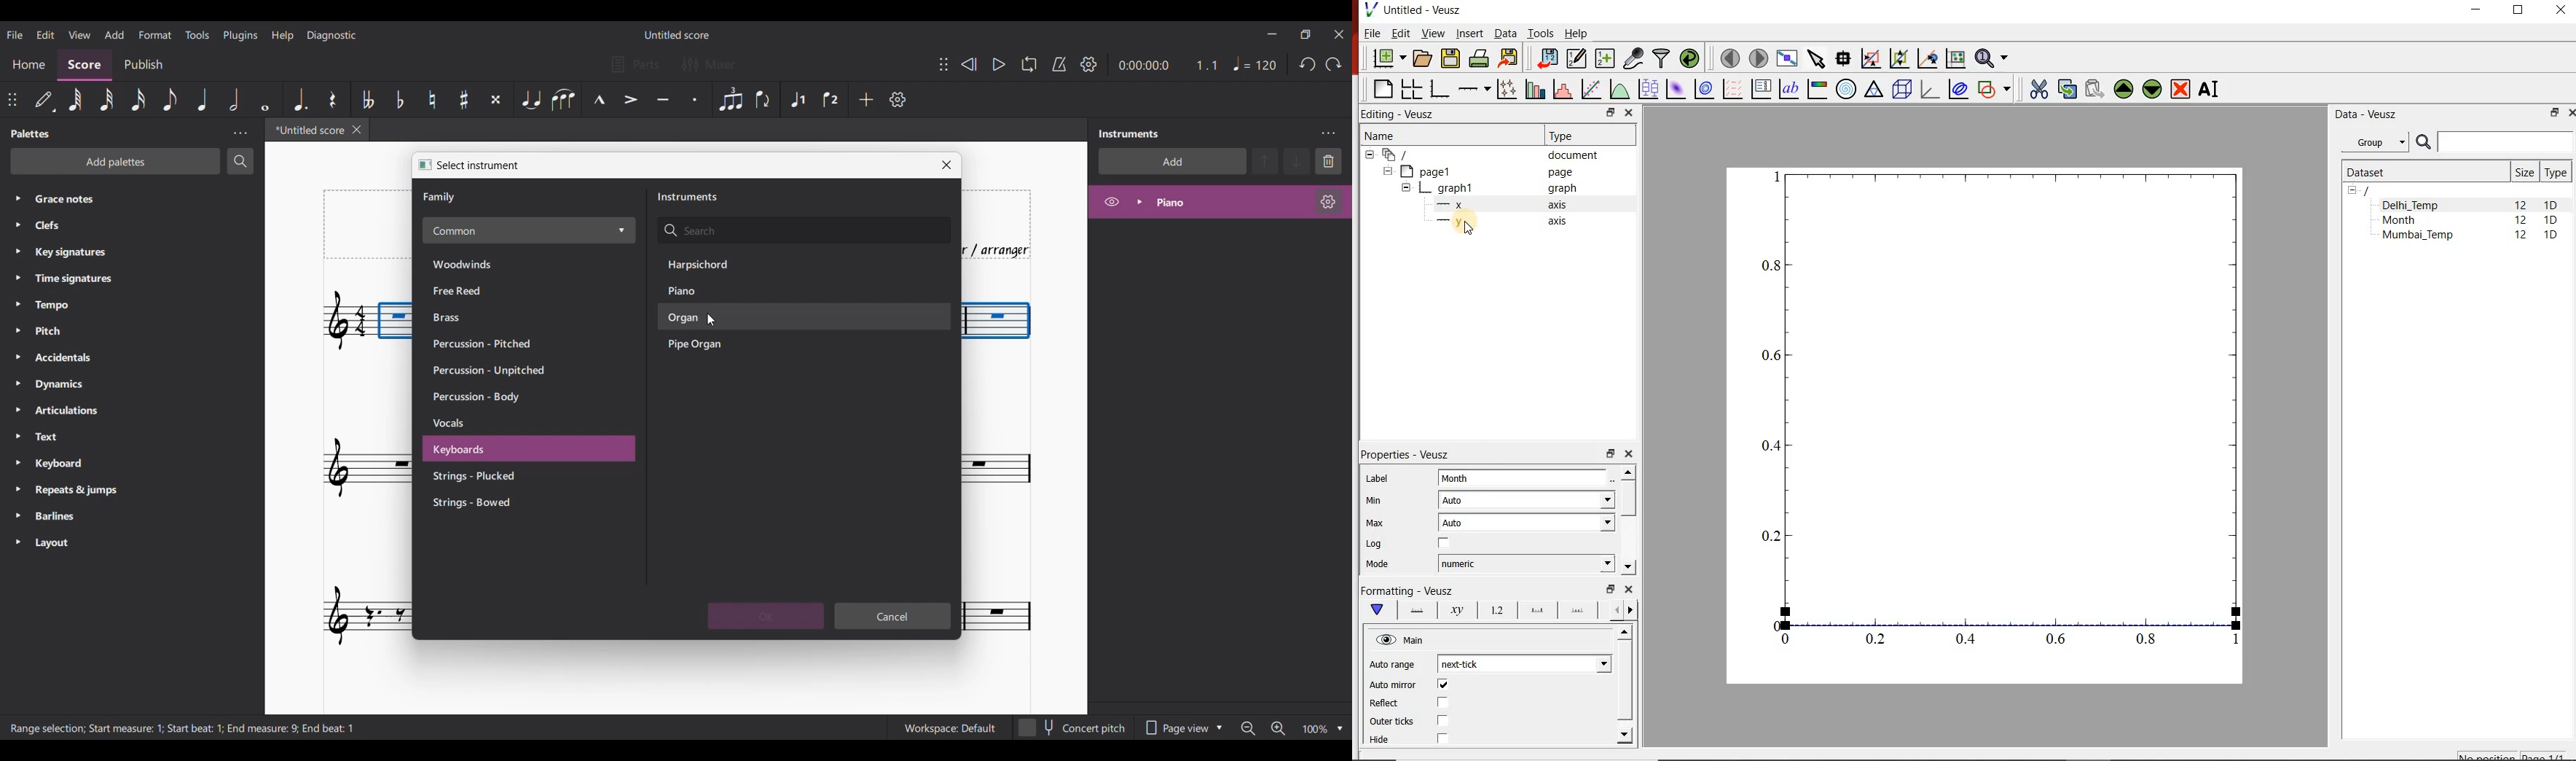 The image size is (2576, 784). I want to click on Cursor, so click(712, 321).